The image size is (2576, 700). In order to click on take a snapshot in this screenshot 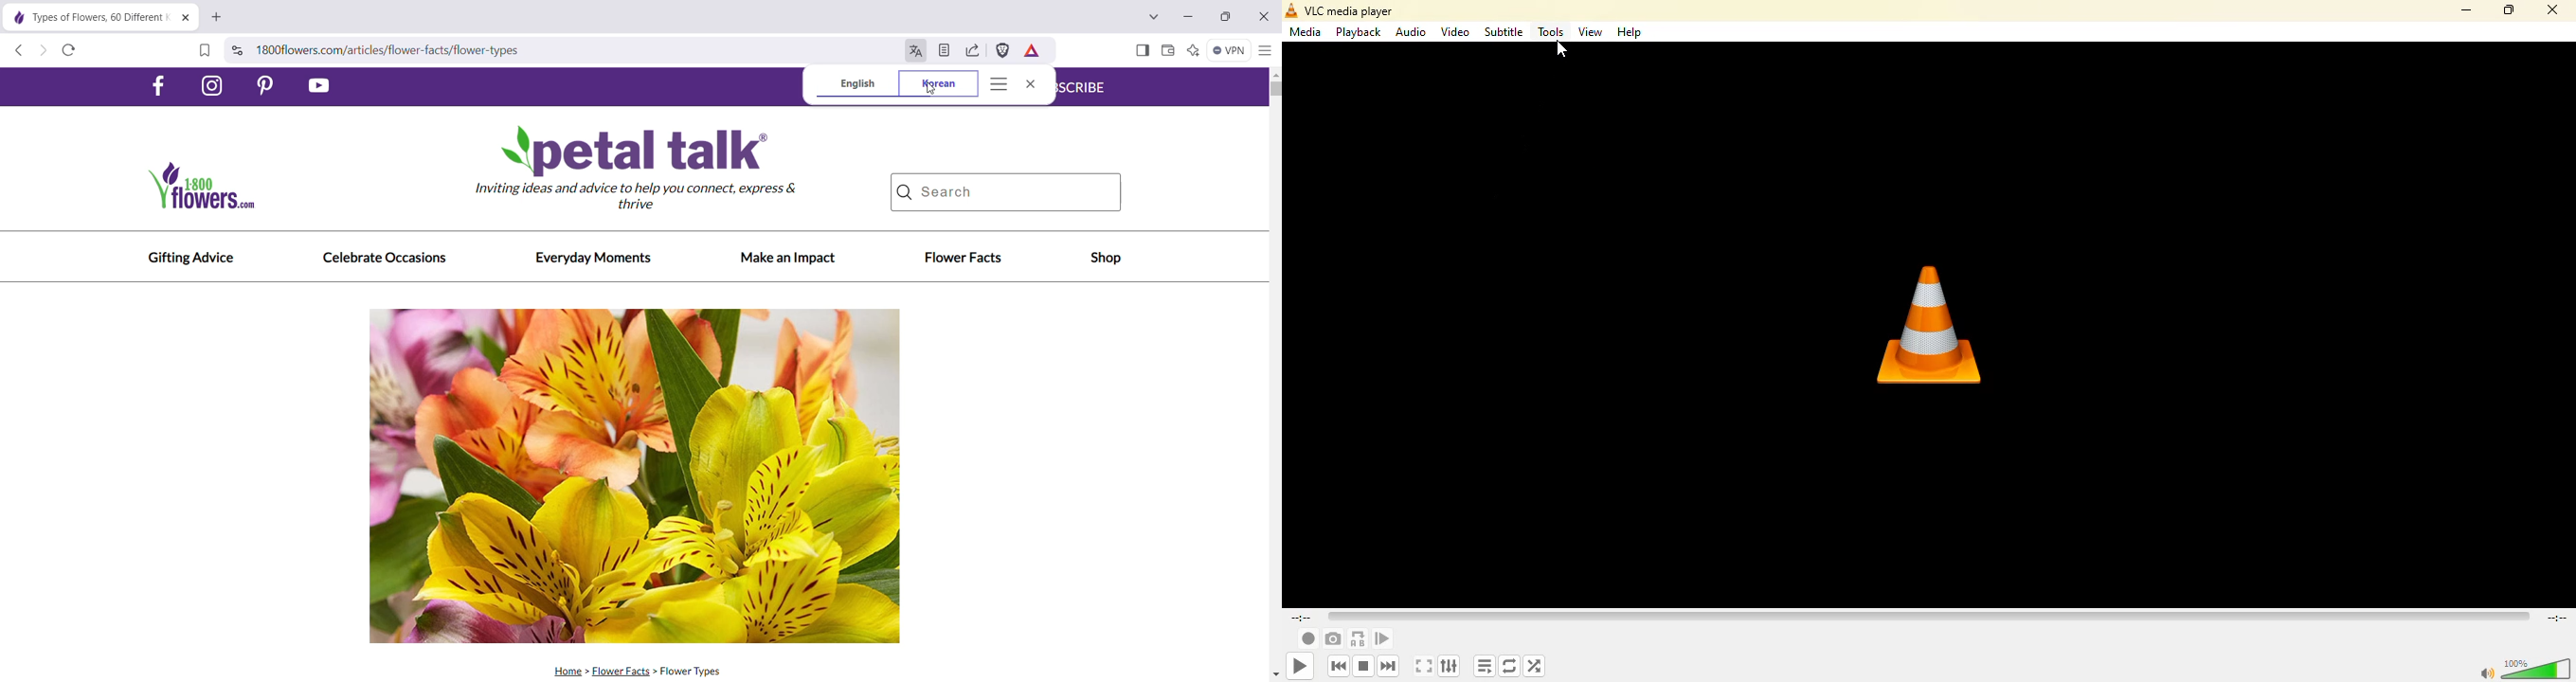, I will do `click(1332, 638)`.